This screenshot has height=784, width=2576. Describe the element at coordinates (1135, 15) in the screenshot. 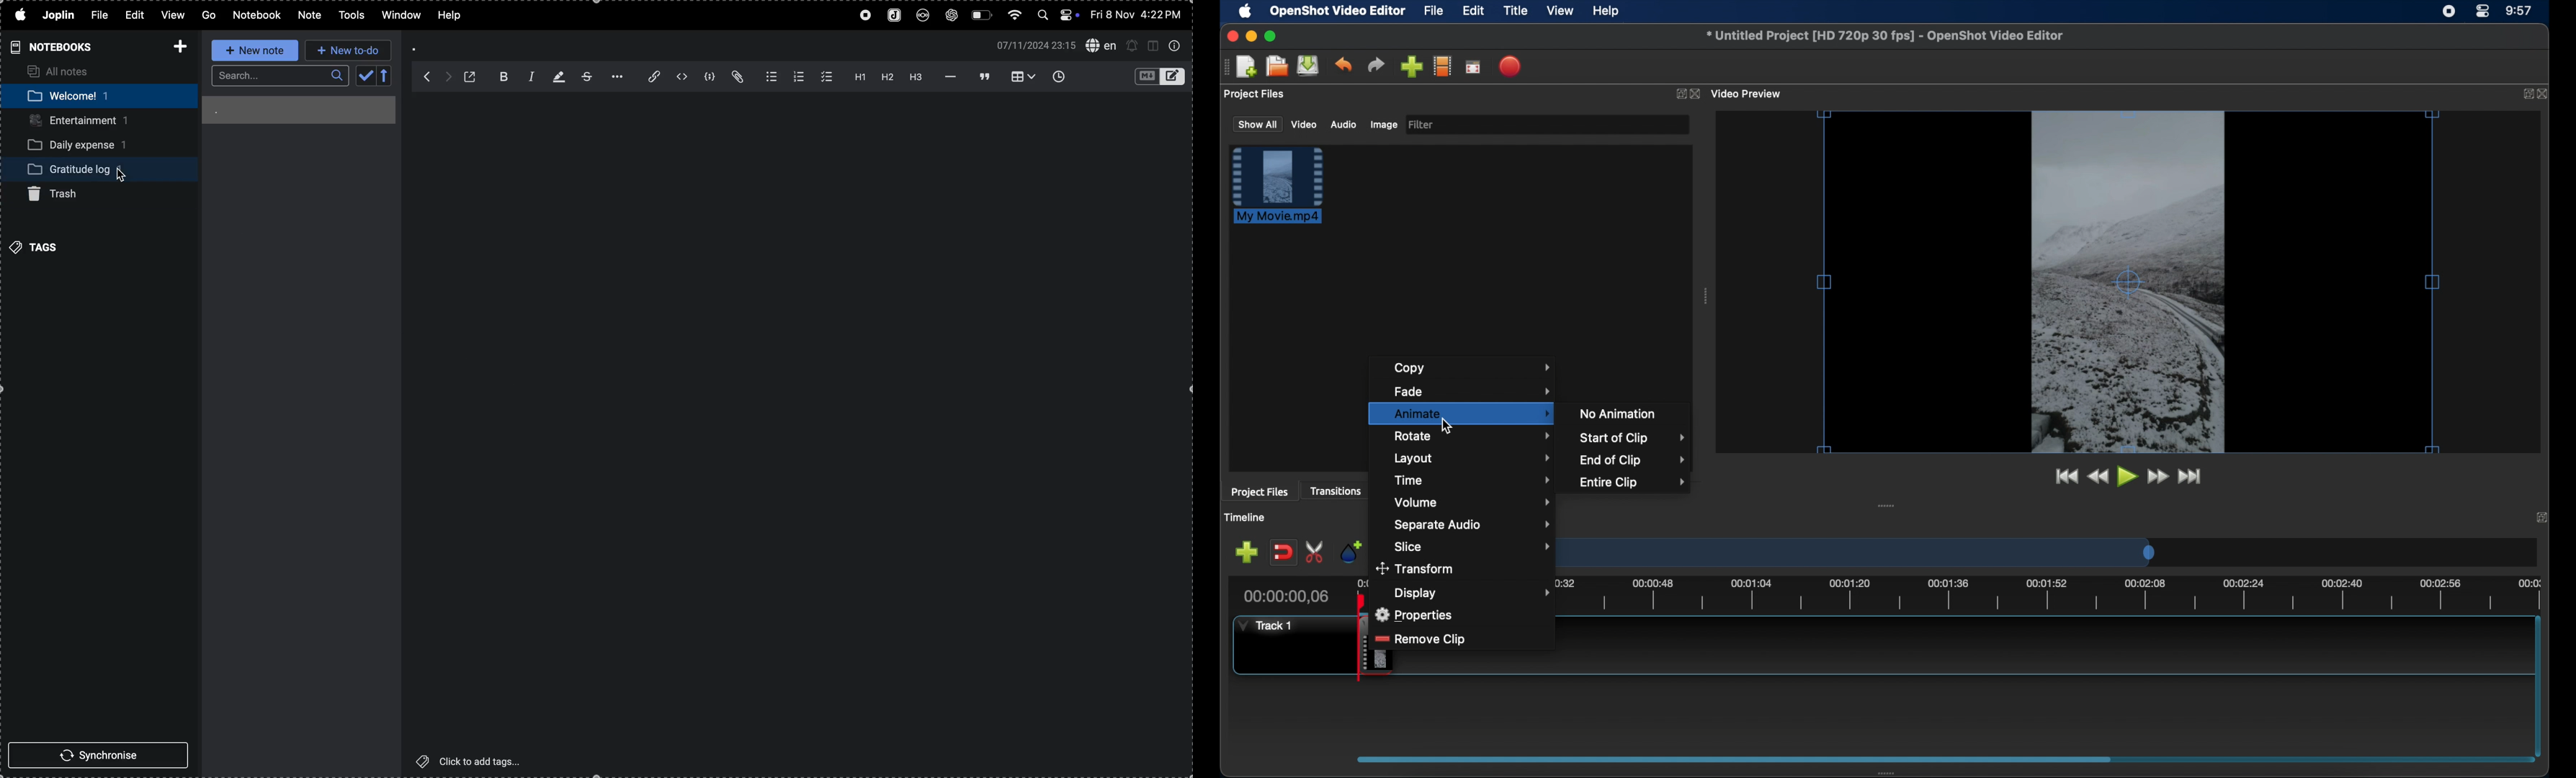

I see `date and time` at that location.